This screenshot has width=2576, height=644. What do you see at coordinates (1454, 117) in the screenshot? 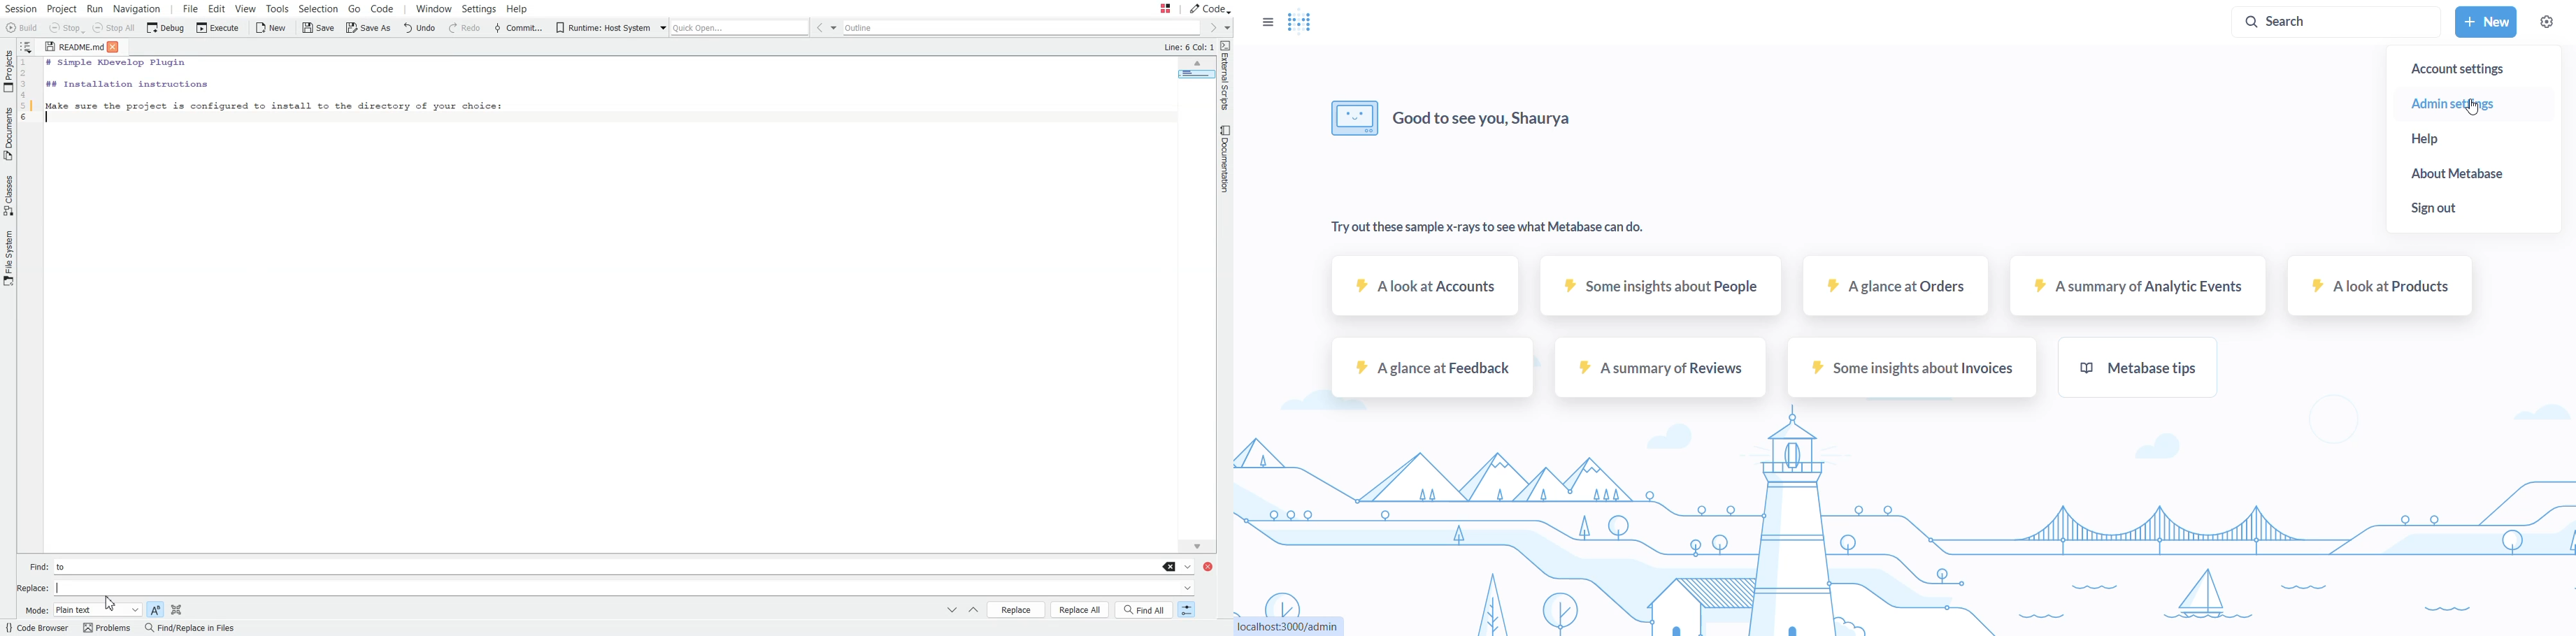
I see `Good to see you, Shaurya` at bounding box center [1454, 117].